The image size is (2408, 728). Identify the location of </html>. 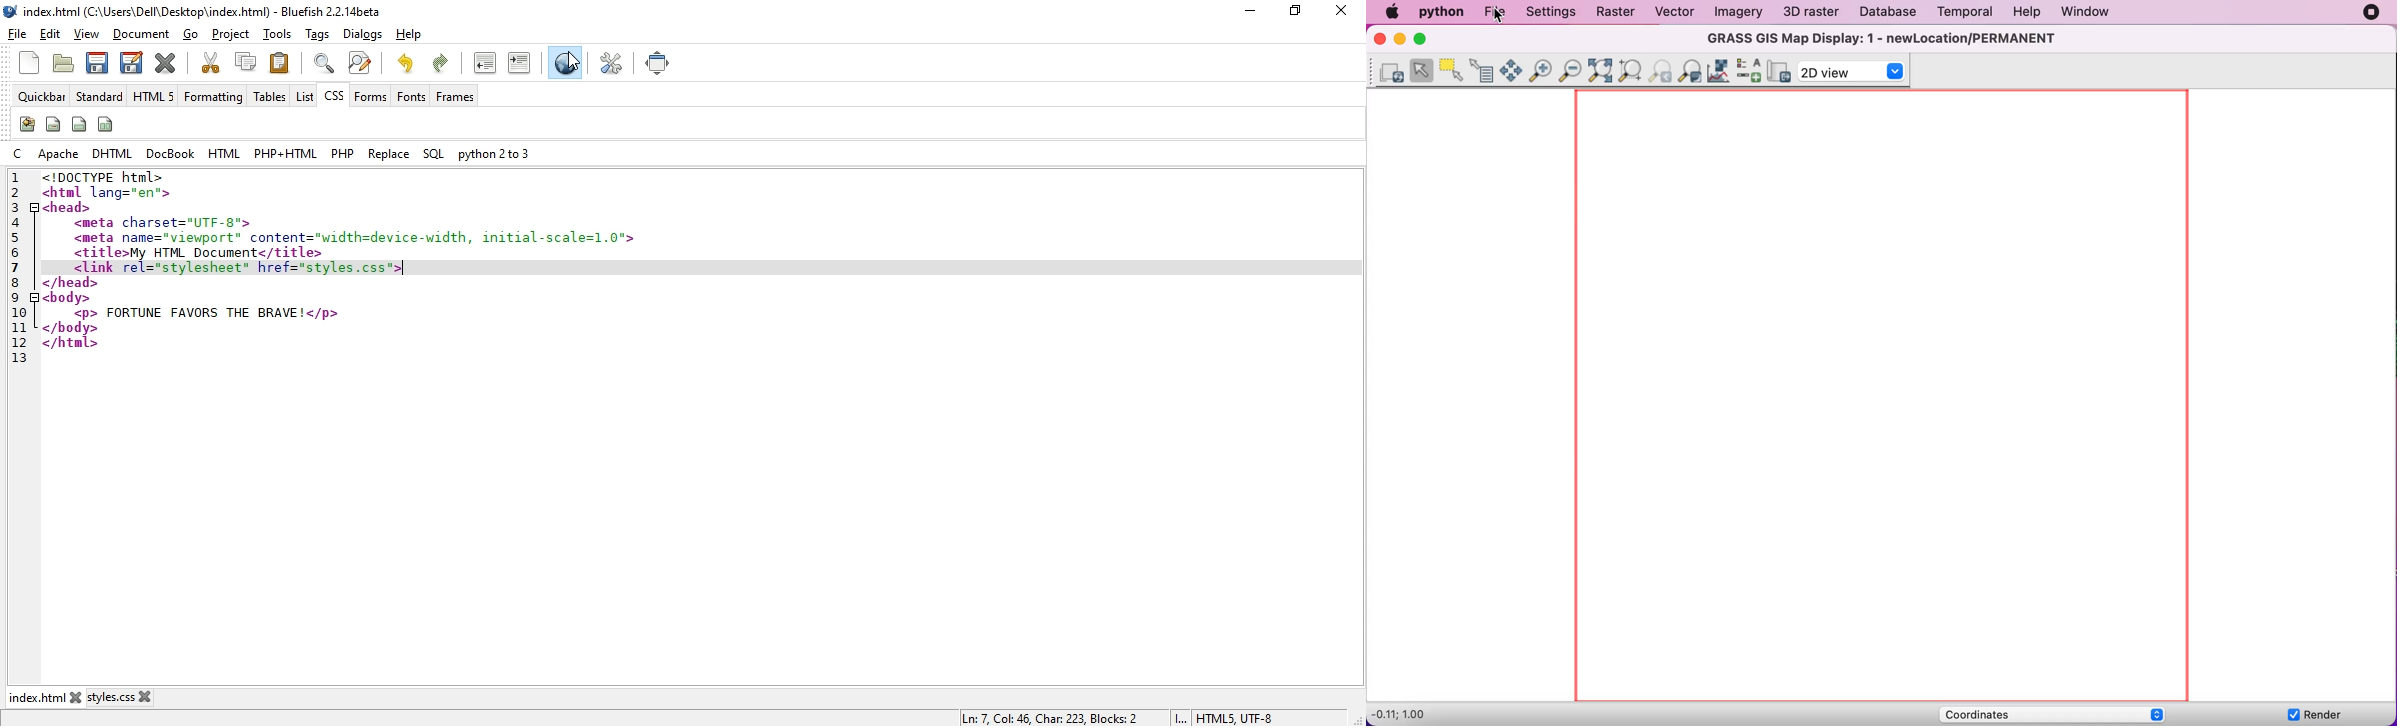
(72, 343).